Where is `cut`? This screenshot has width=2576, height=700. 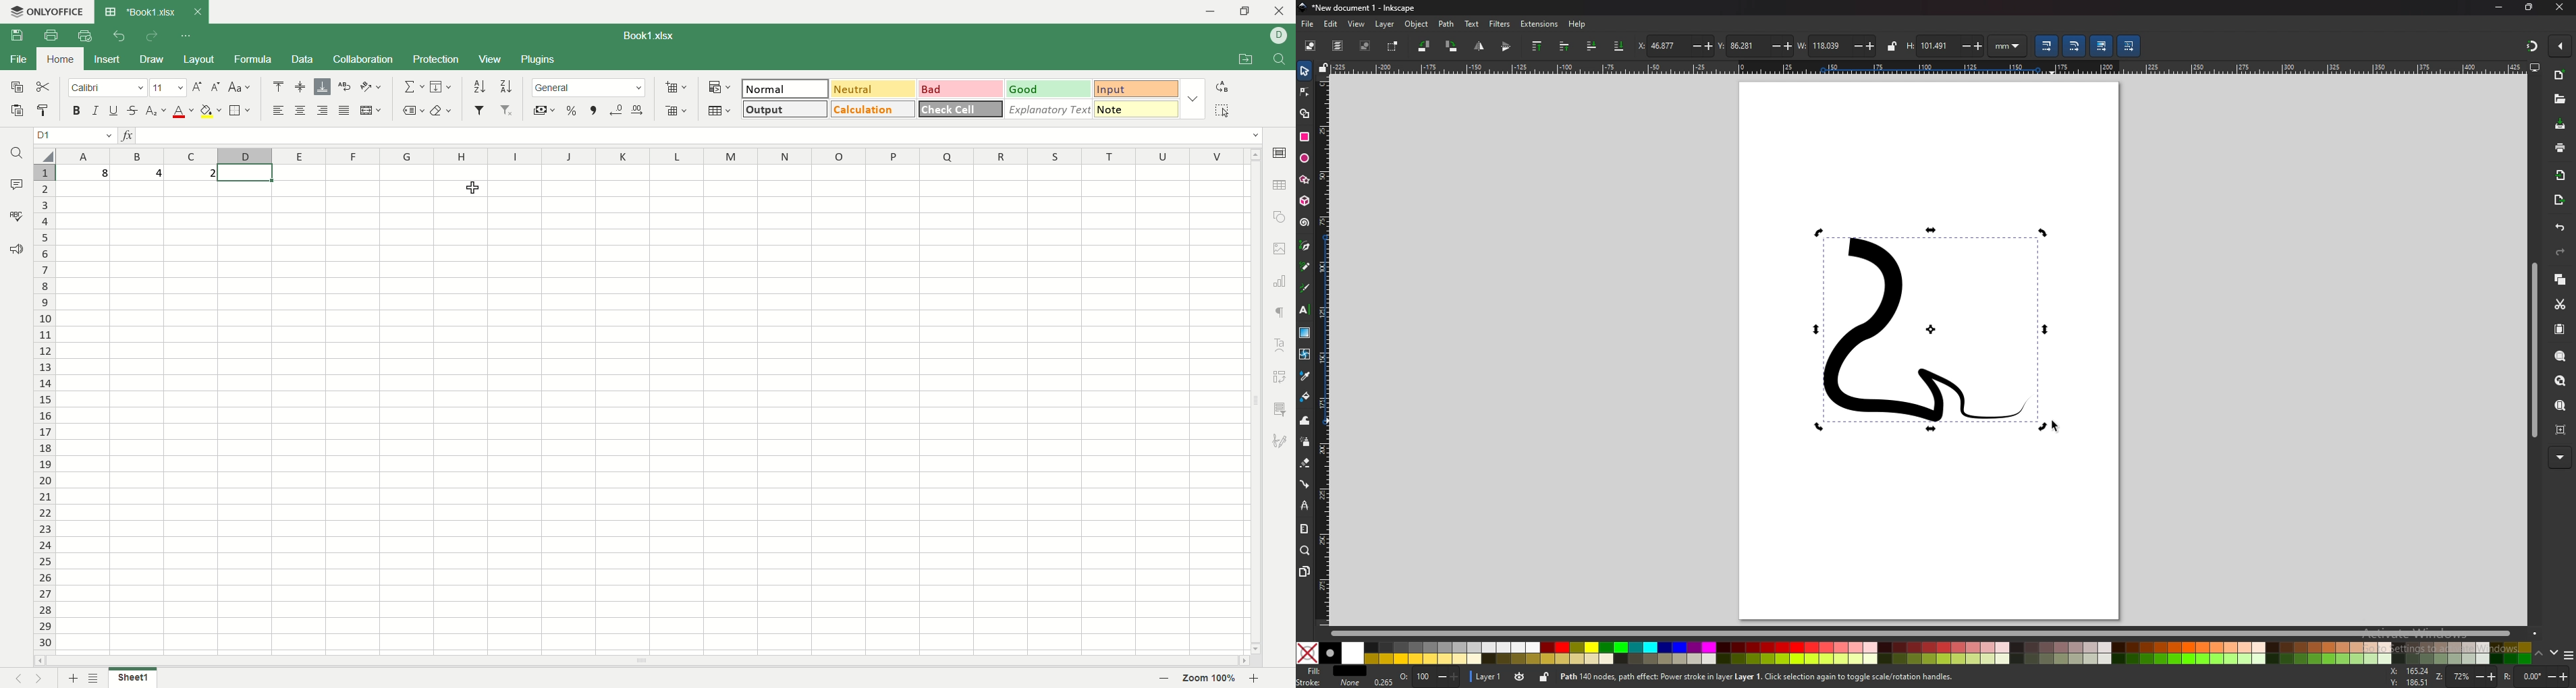 cut is located at coordinates (2560, 305).